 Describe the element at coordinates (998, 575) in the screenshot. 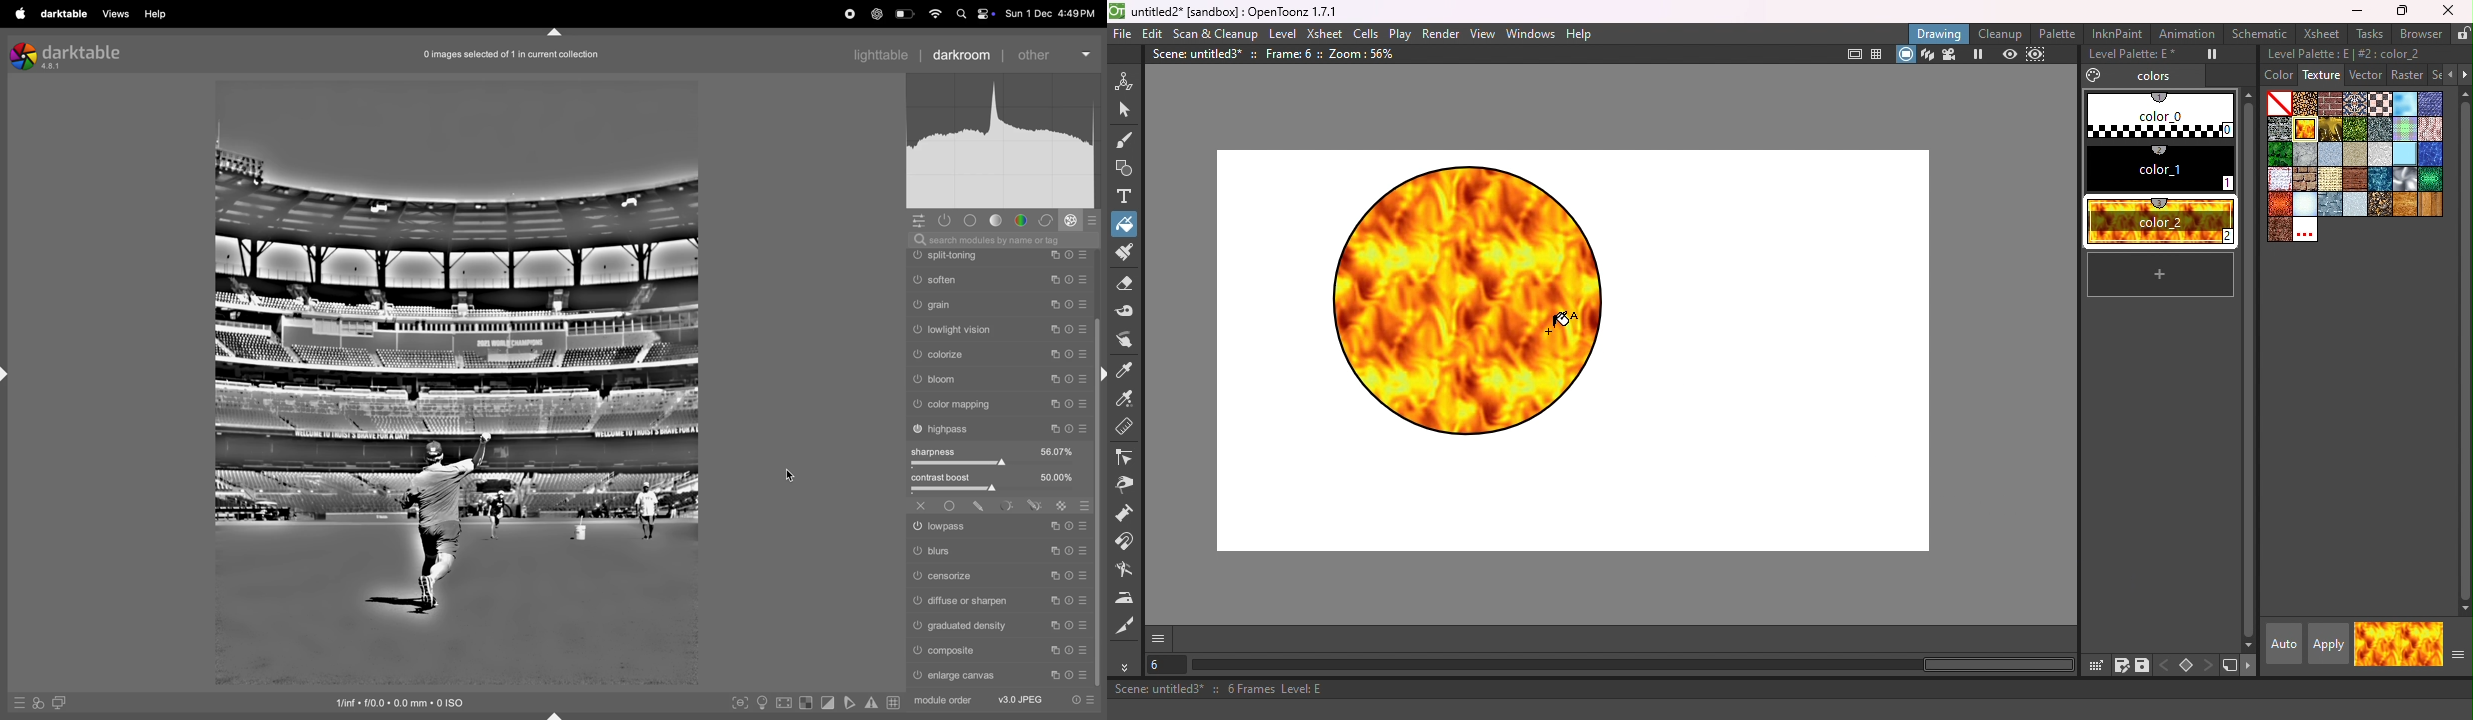

I see `cencorize` at that location.